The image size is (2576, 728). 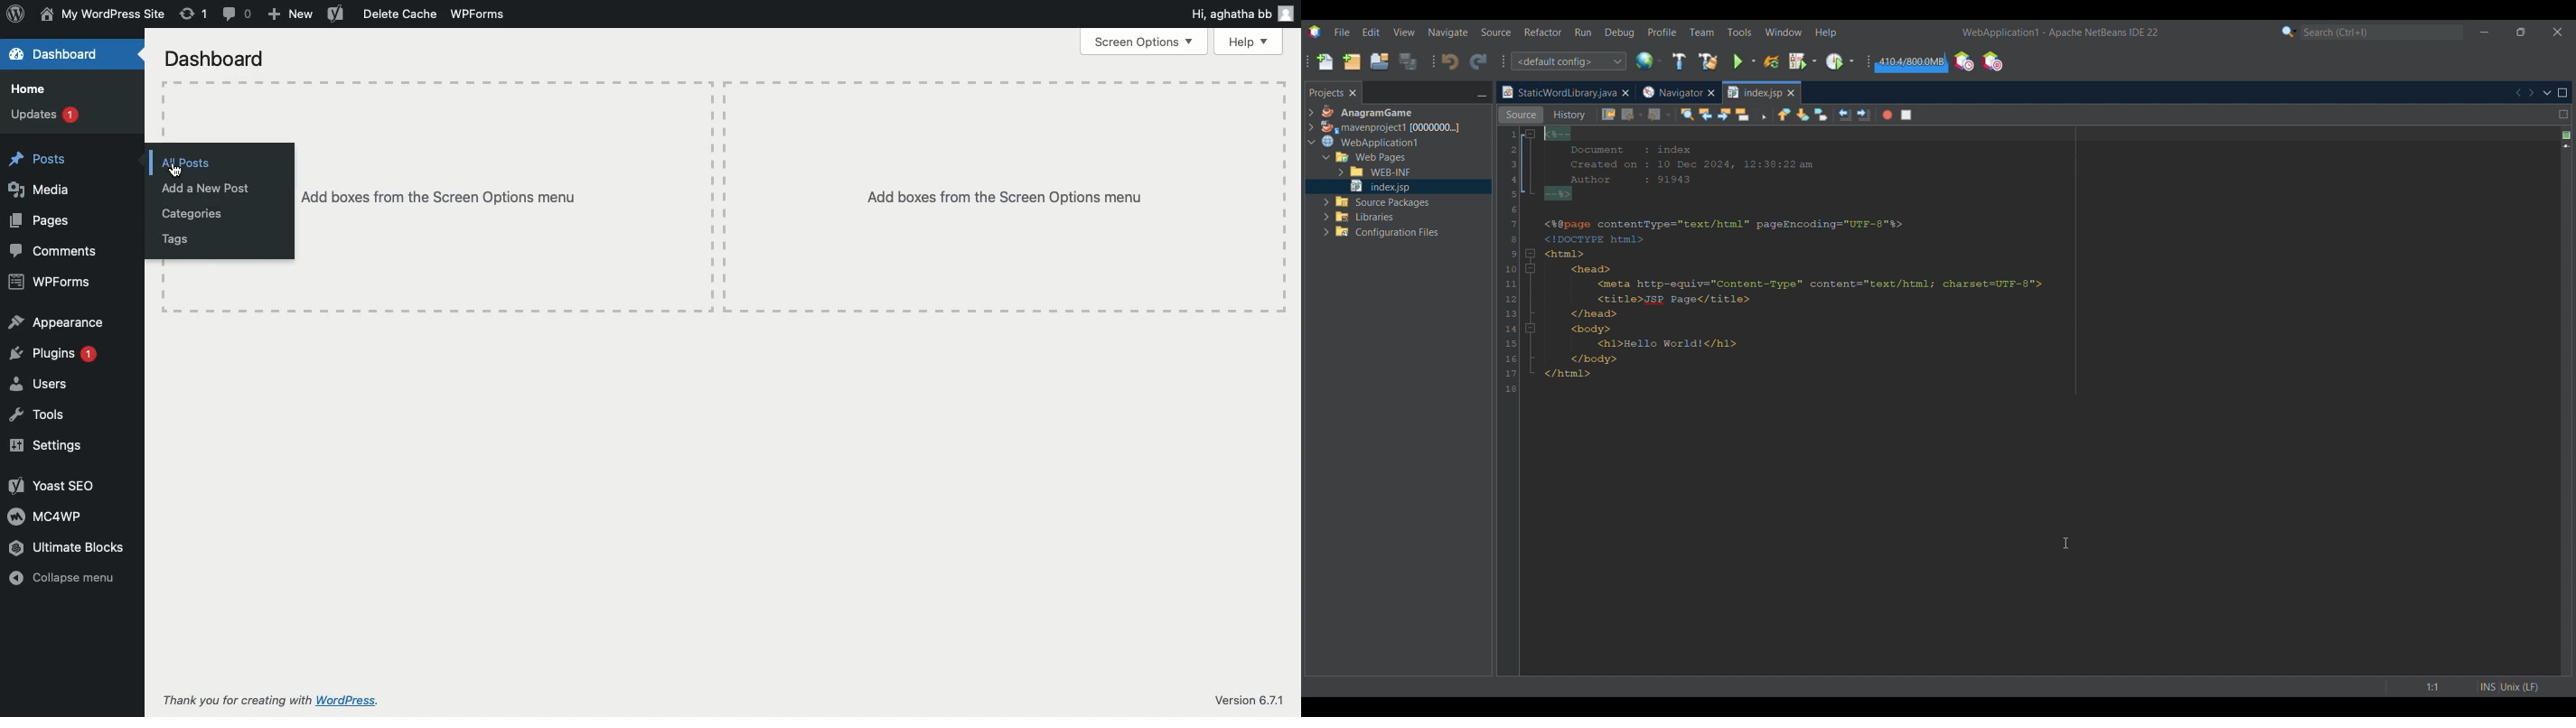 I want to click on New, so click(x=291, y=13).